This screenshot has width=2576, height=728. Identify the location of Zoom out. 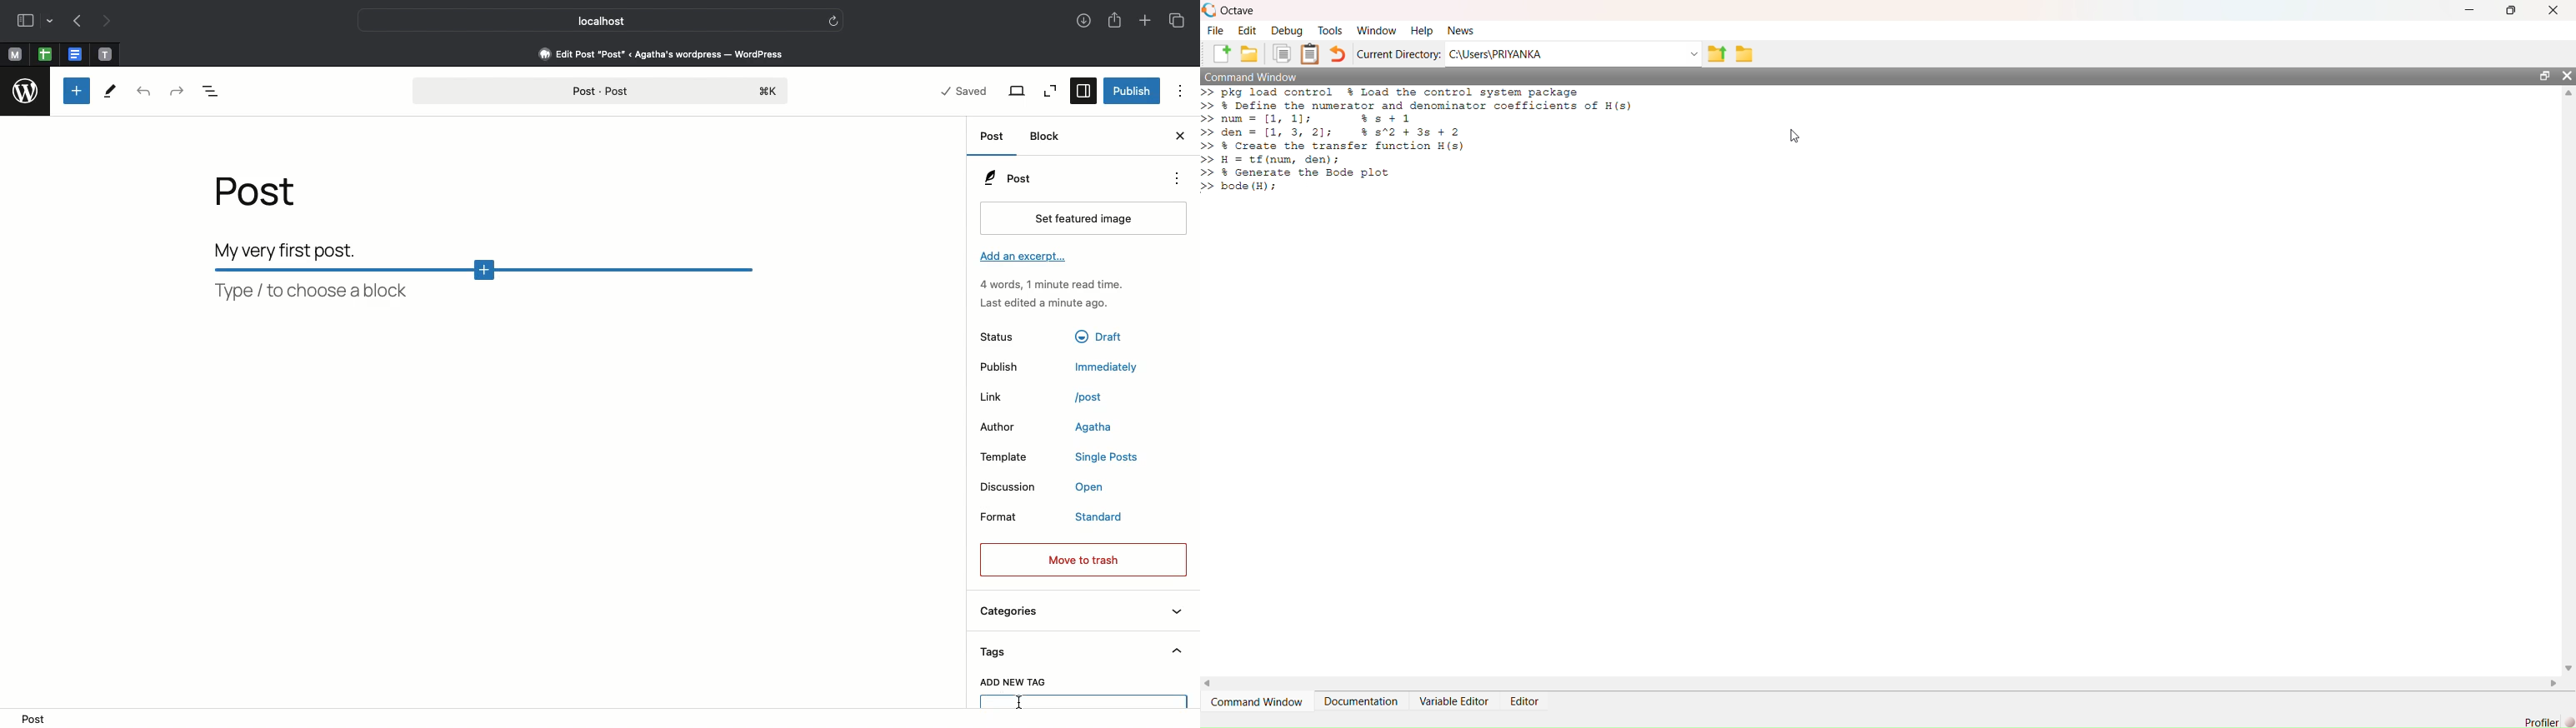
(1050, 90).